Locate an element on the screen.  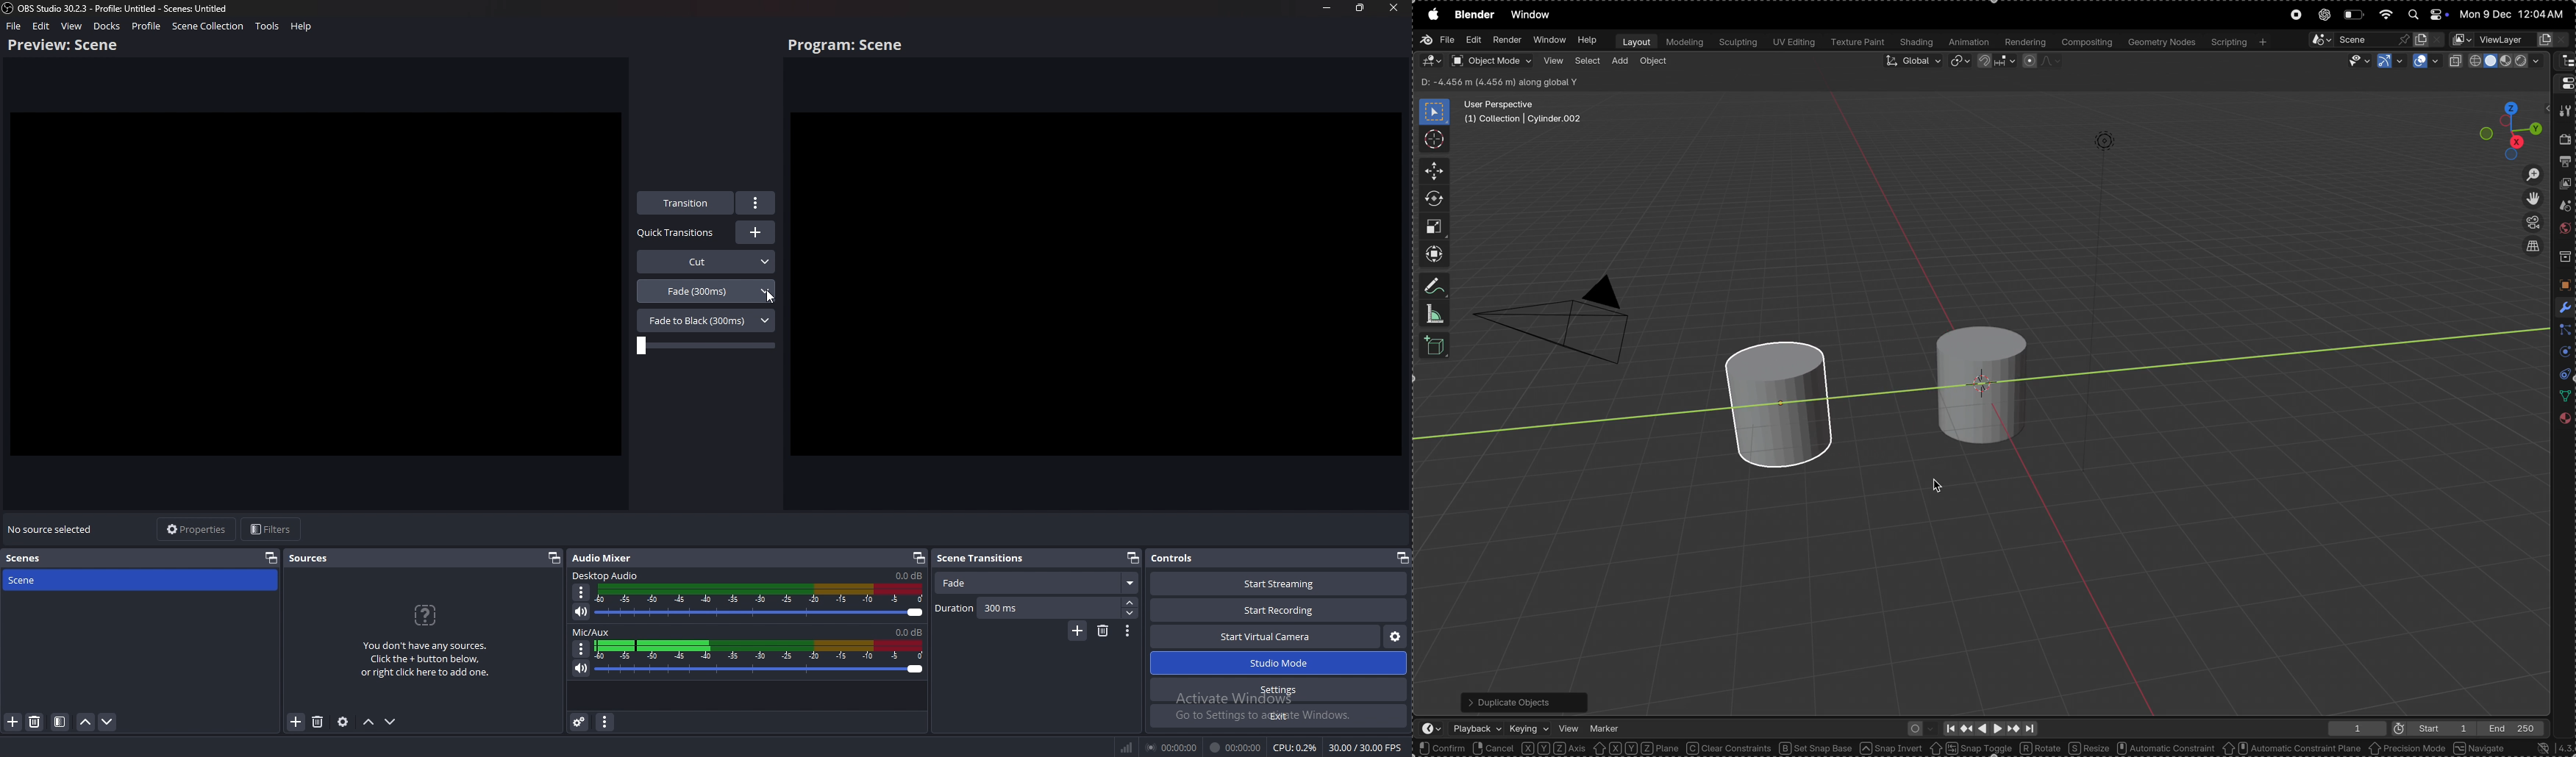
30.00 / 30.00 FPS is located at coordinates (1366, 747).